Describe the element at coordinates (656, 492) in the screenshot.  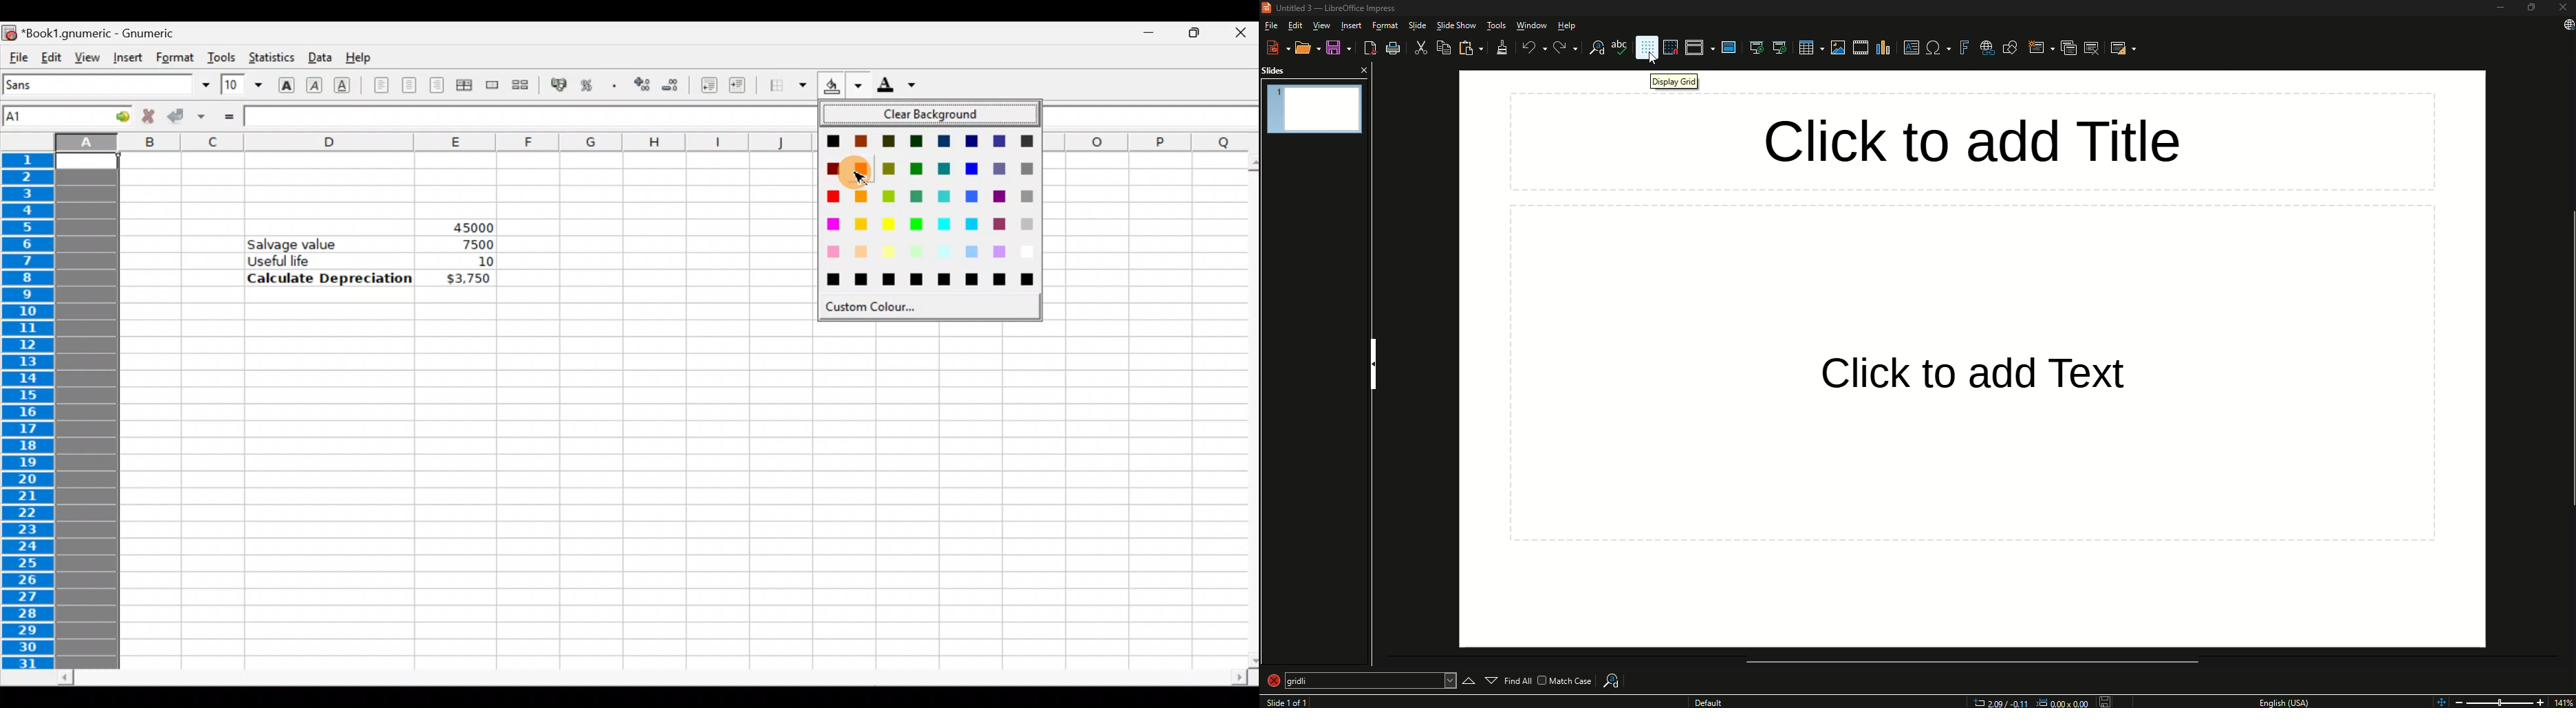
I see `Cells` at that location.